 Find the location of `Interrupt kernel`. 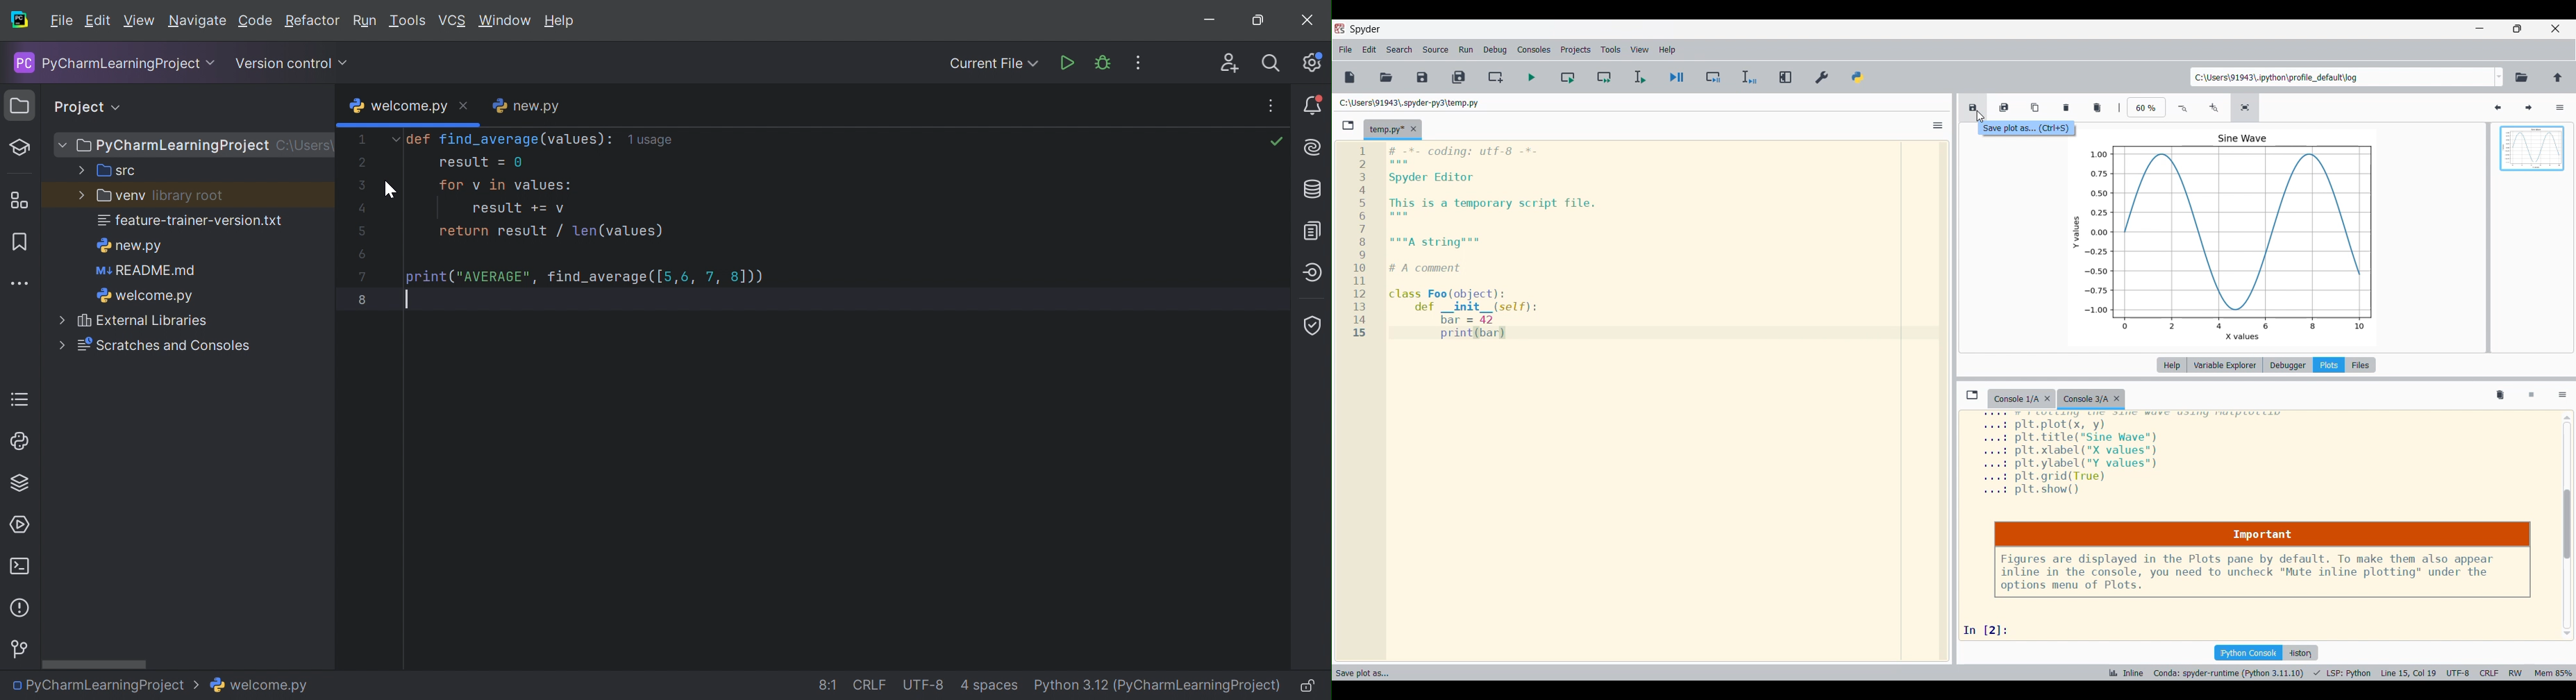

Interrupt kernel is located at coordinates (2532, 396).